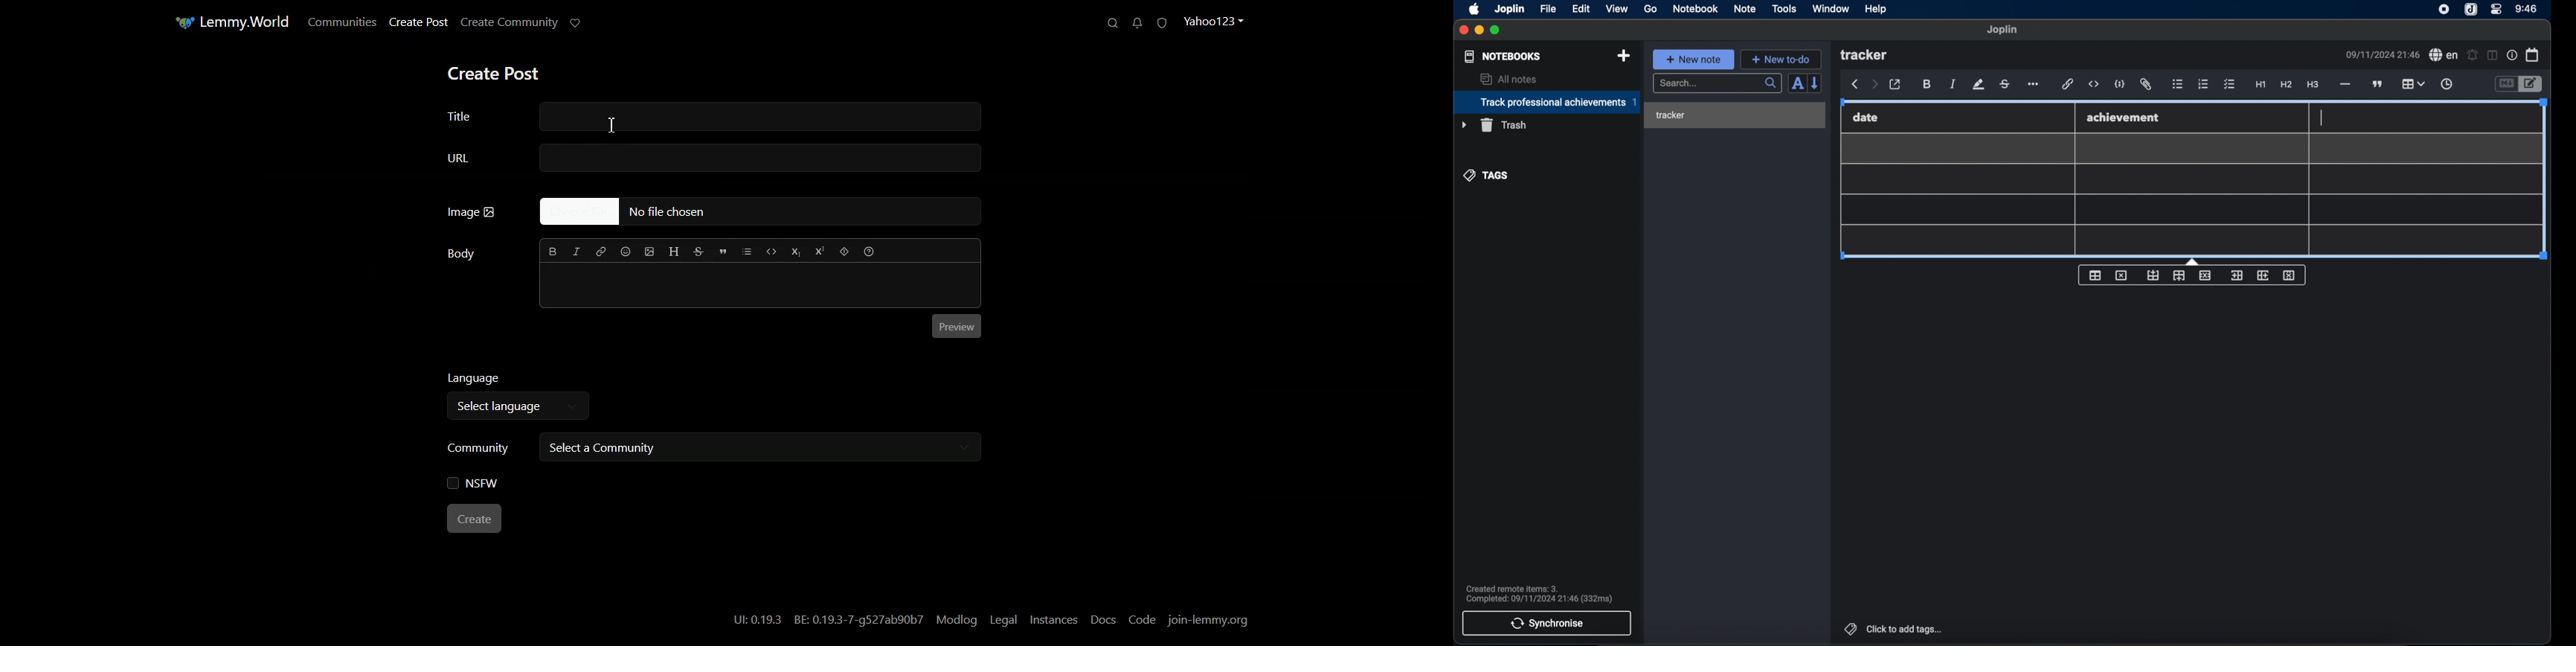 Image resolution: width=2576 pixels, height=672 pixels. What do you see at coordinates (228, 22) in the screenshot?
I see `Home Page` at bounding box center [228, 22].